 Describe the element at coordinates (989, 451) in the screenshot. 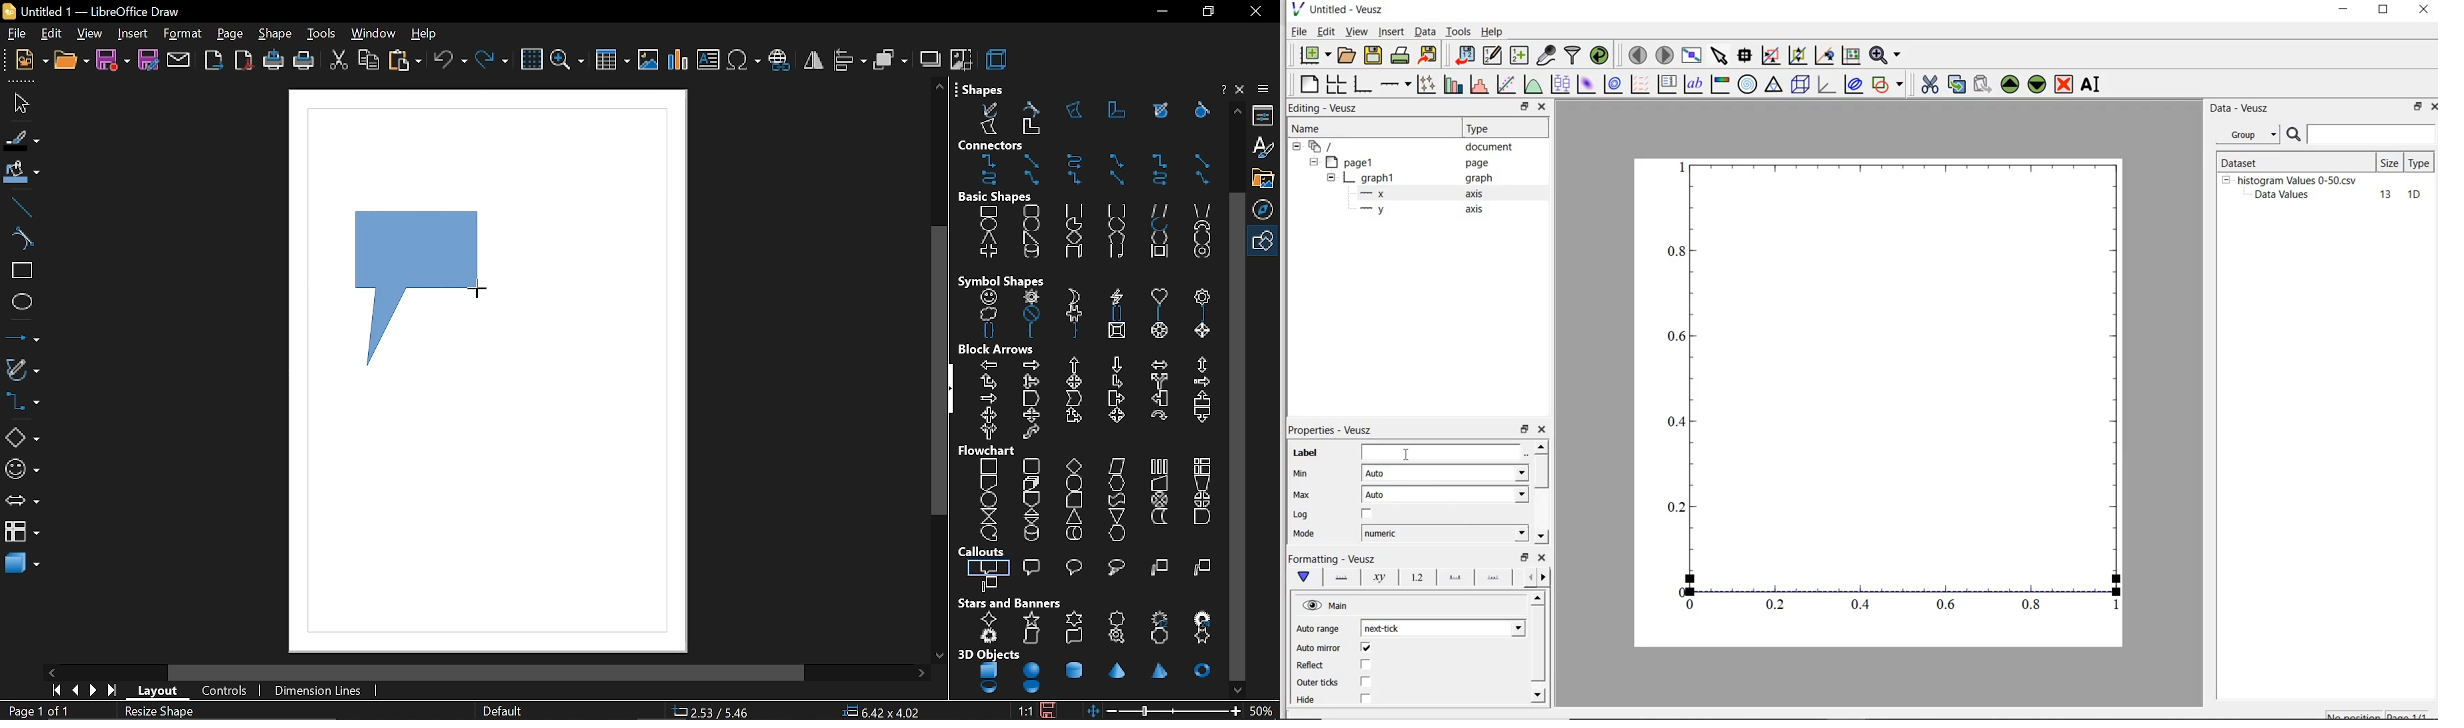

I see `flowchart` at that location.